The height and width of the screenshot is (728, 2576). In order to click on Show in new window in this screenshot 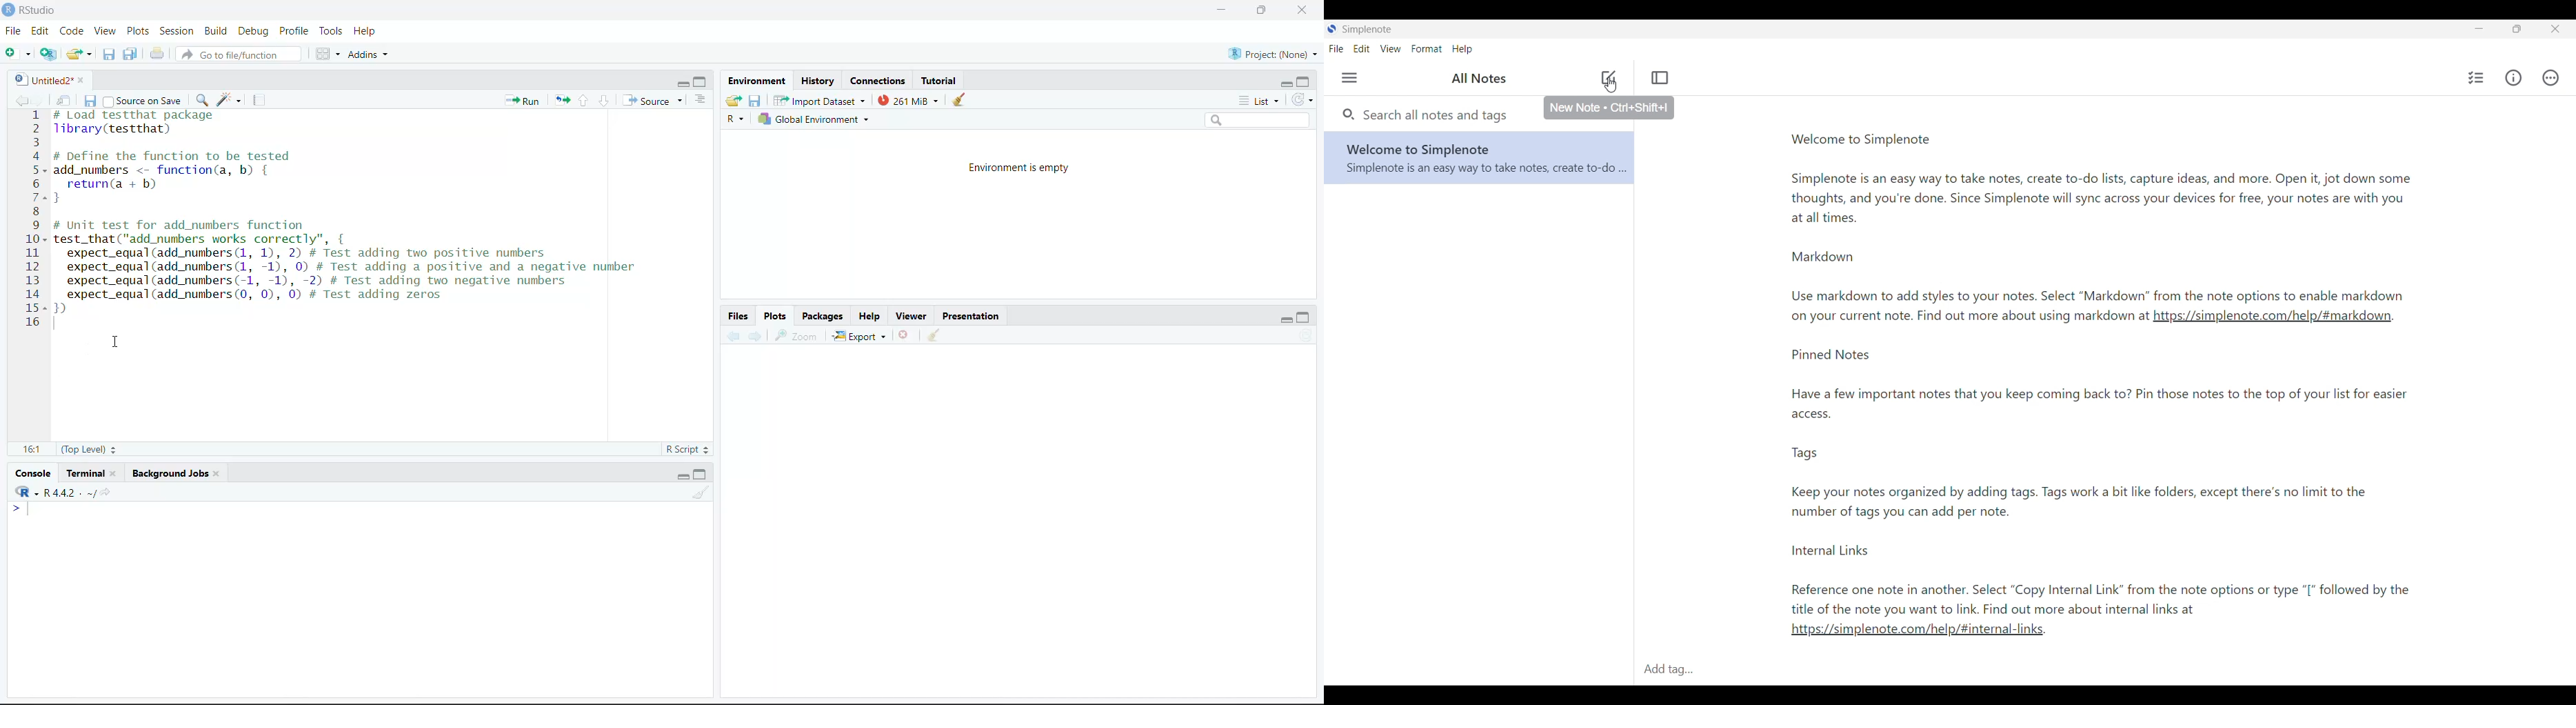, I will do `click(64, 101)`.